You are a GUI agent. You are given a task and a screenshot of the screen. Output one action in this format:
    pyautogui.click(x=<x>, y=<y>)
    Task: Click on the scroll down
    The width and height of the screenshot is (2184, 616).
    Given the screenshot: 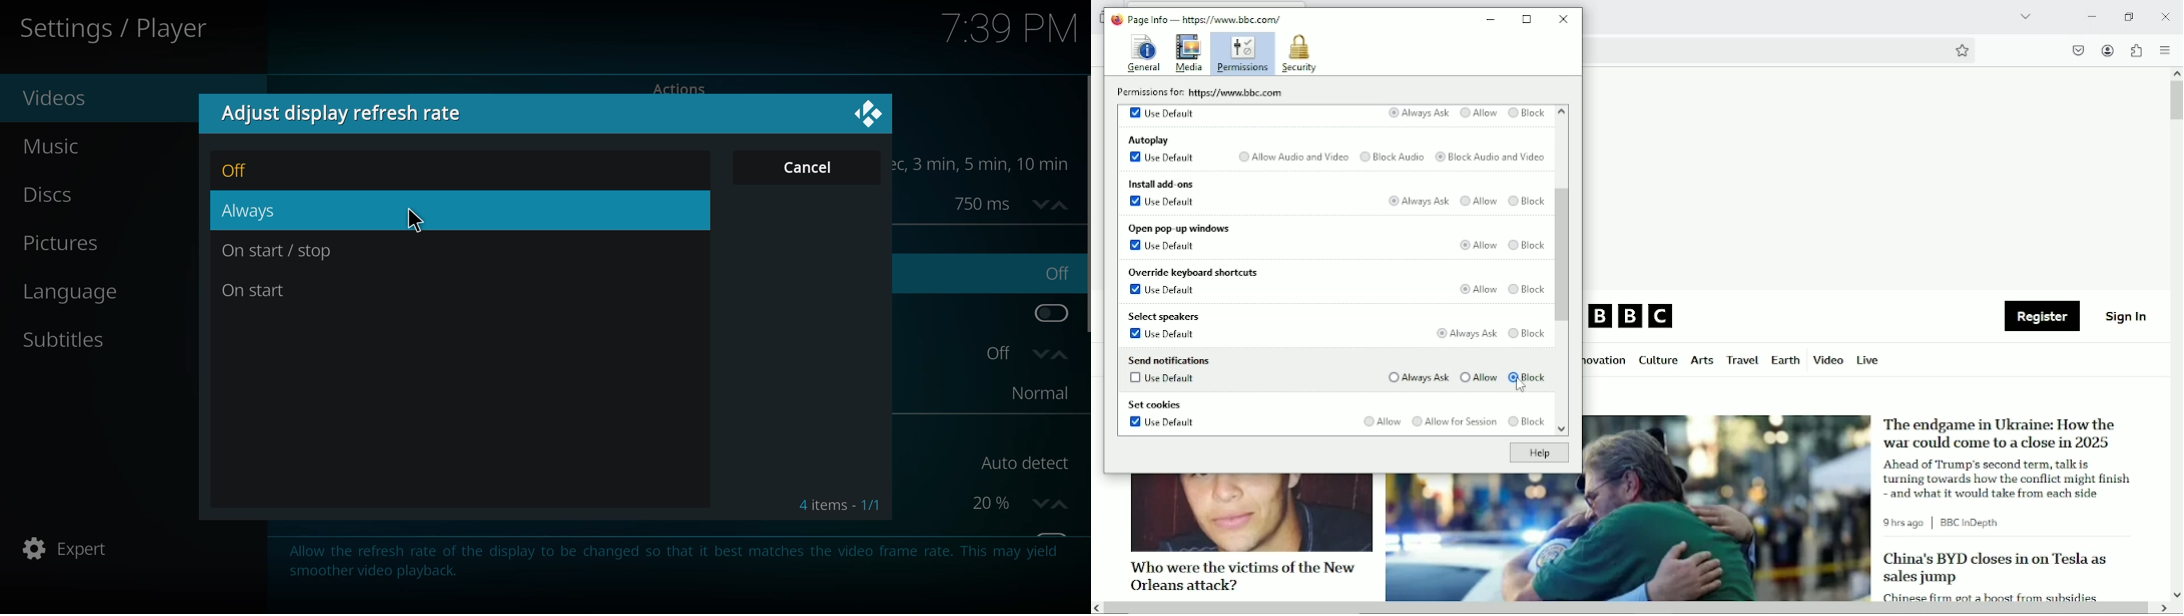 What is the action you would take?
    pyautogui.click(x=2176, y=594)
    